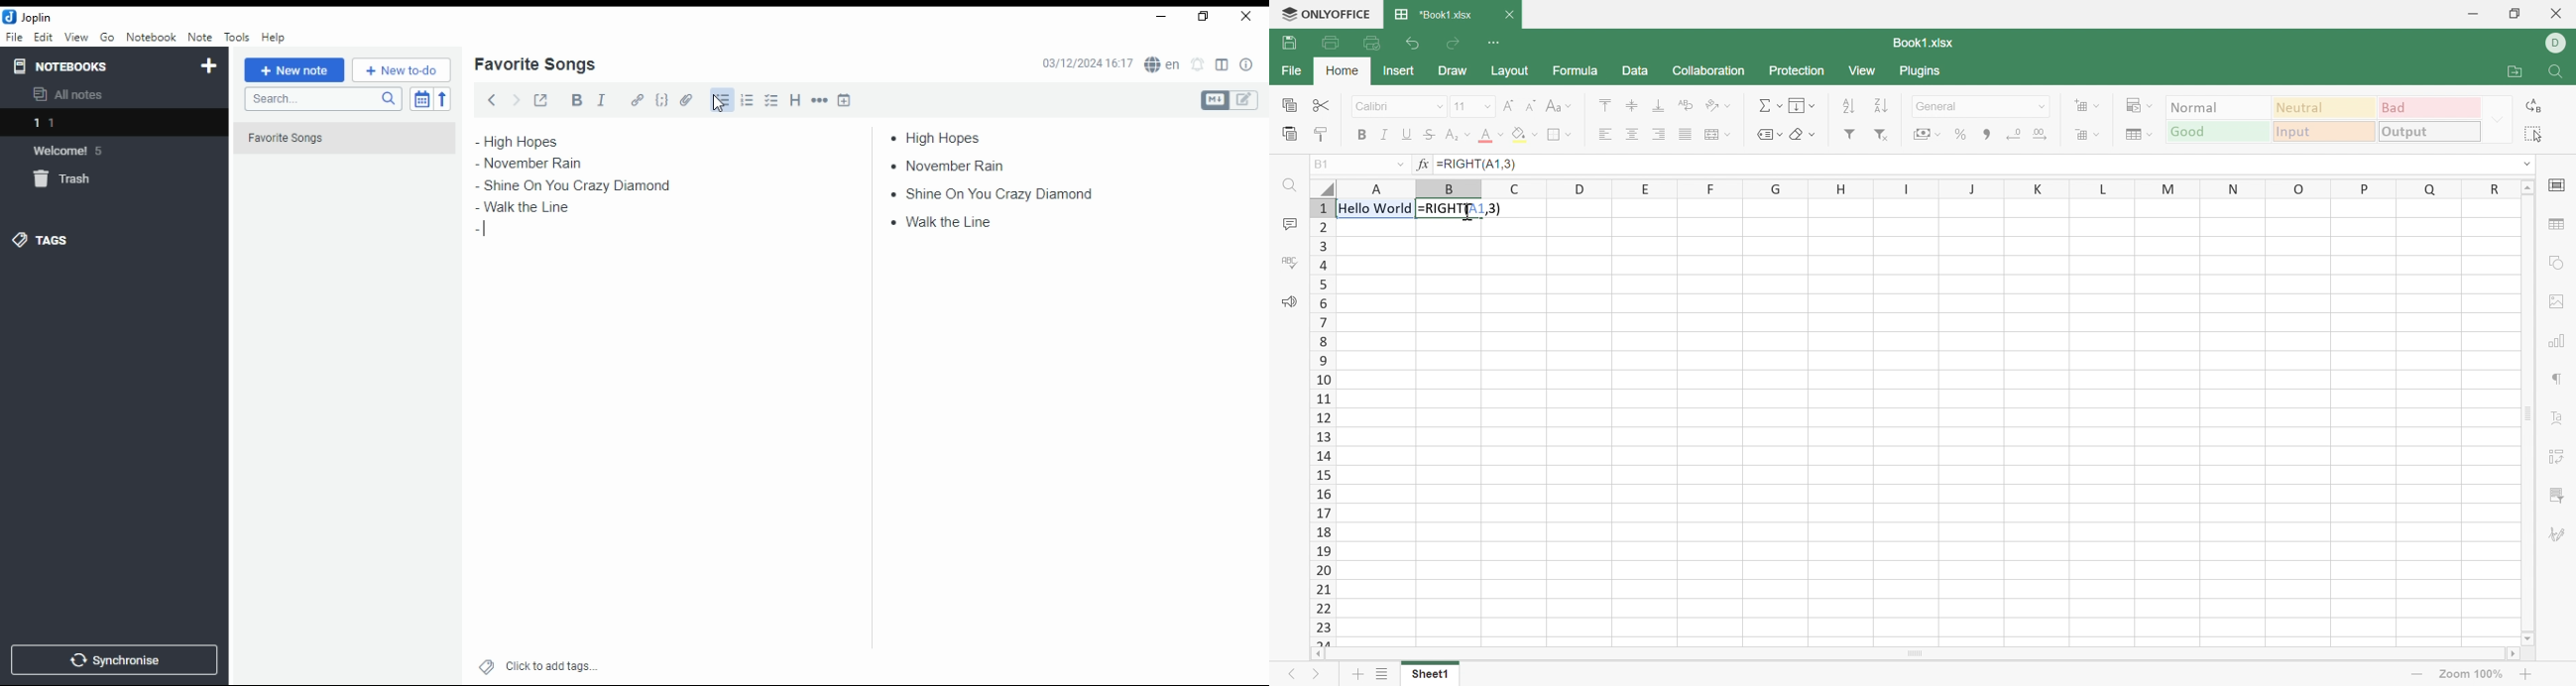  Describe the element at coordinates (1885, 106) in the screenshot. I see `Sort descending` at that location.